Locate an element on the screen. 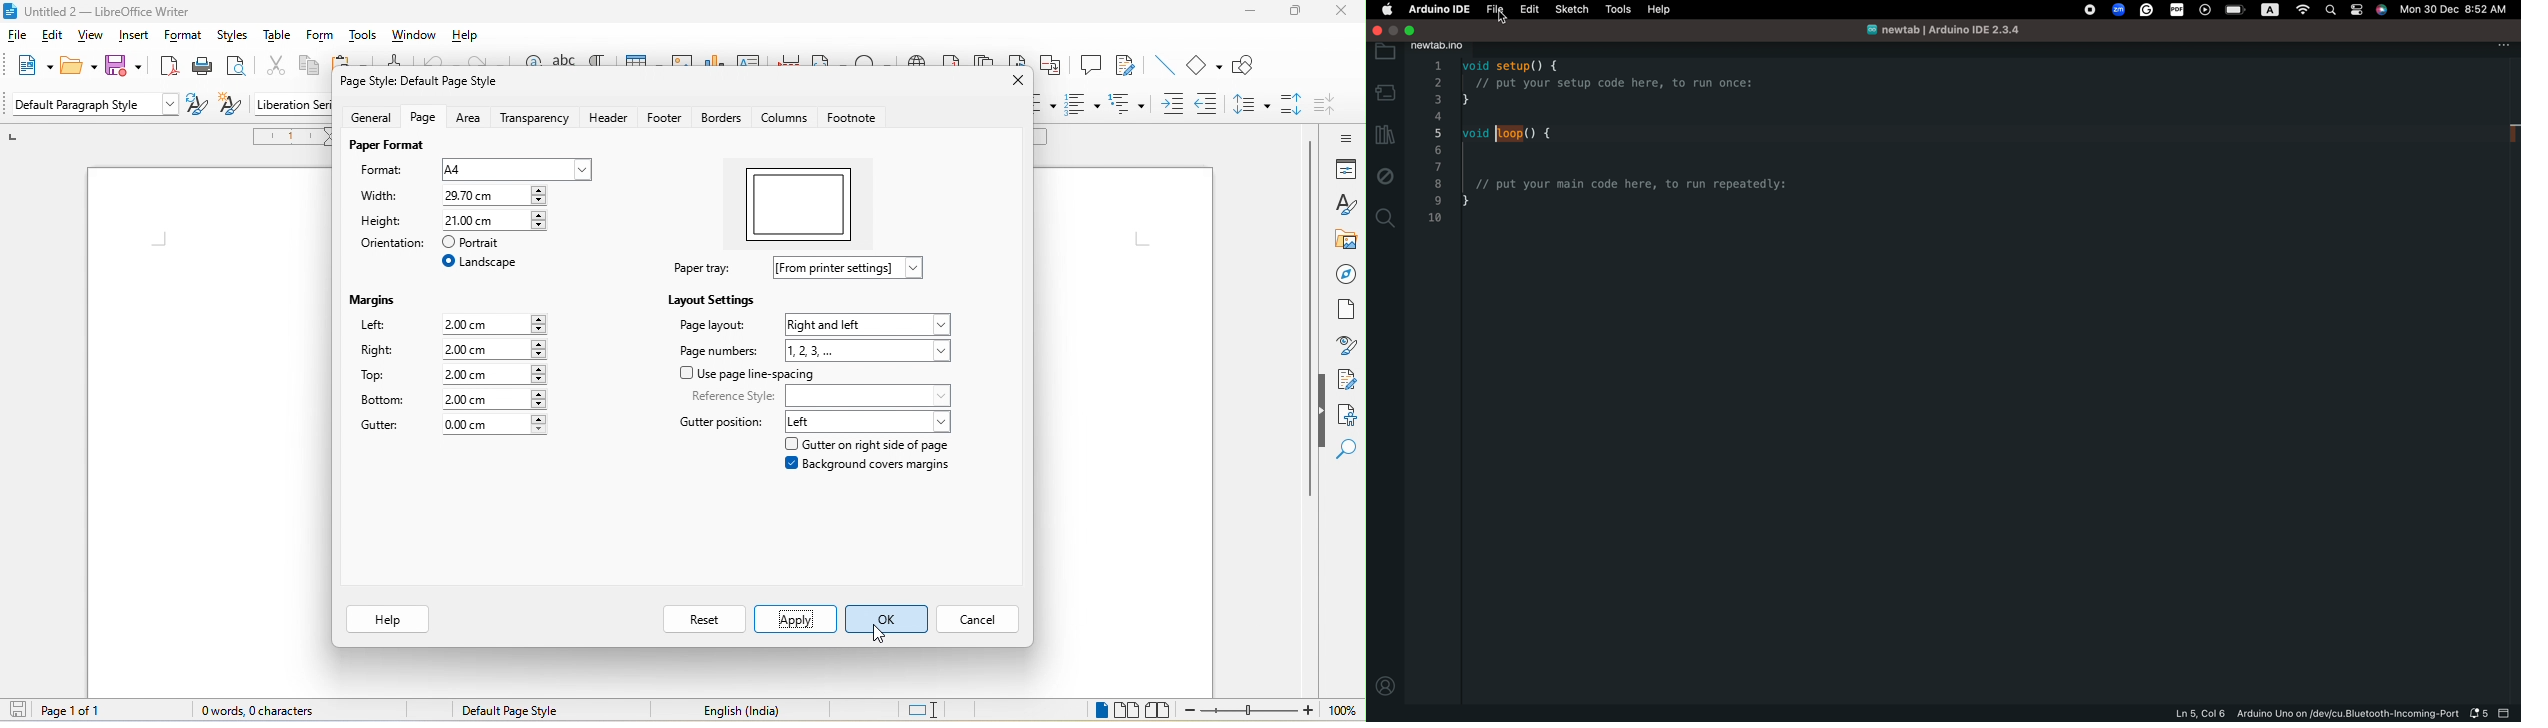 Image resolution: width=2548 pixels, height=728 pixels. page number is located at coordinates (720, 352).